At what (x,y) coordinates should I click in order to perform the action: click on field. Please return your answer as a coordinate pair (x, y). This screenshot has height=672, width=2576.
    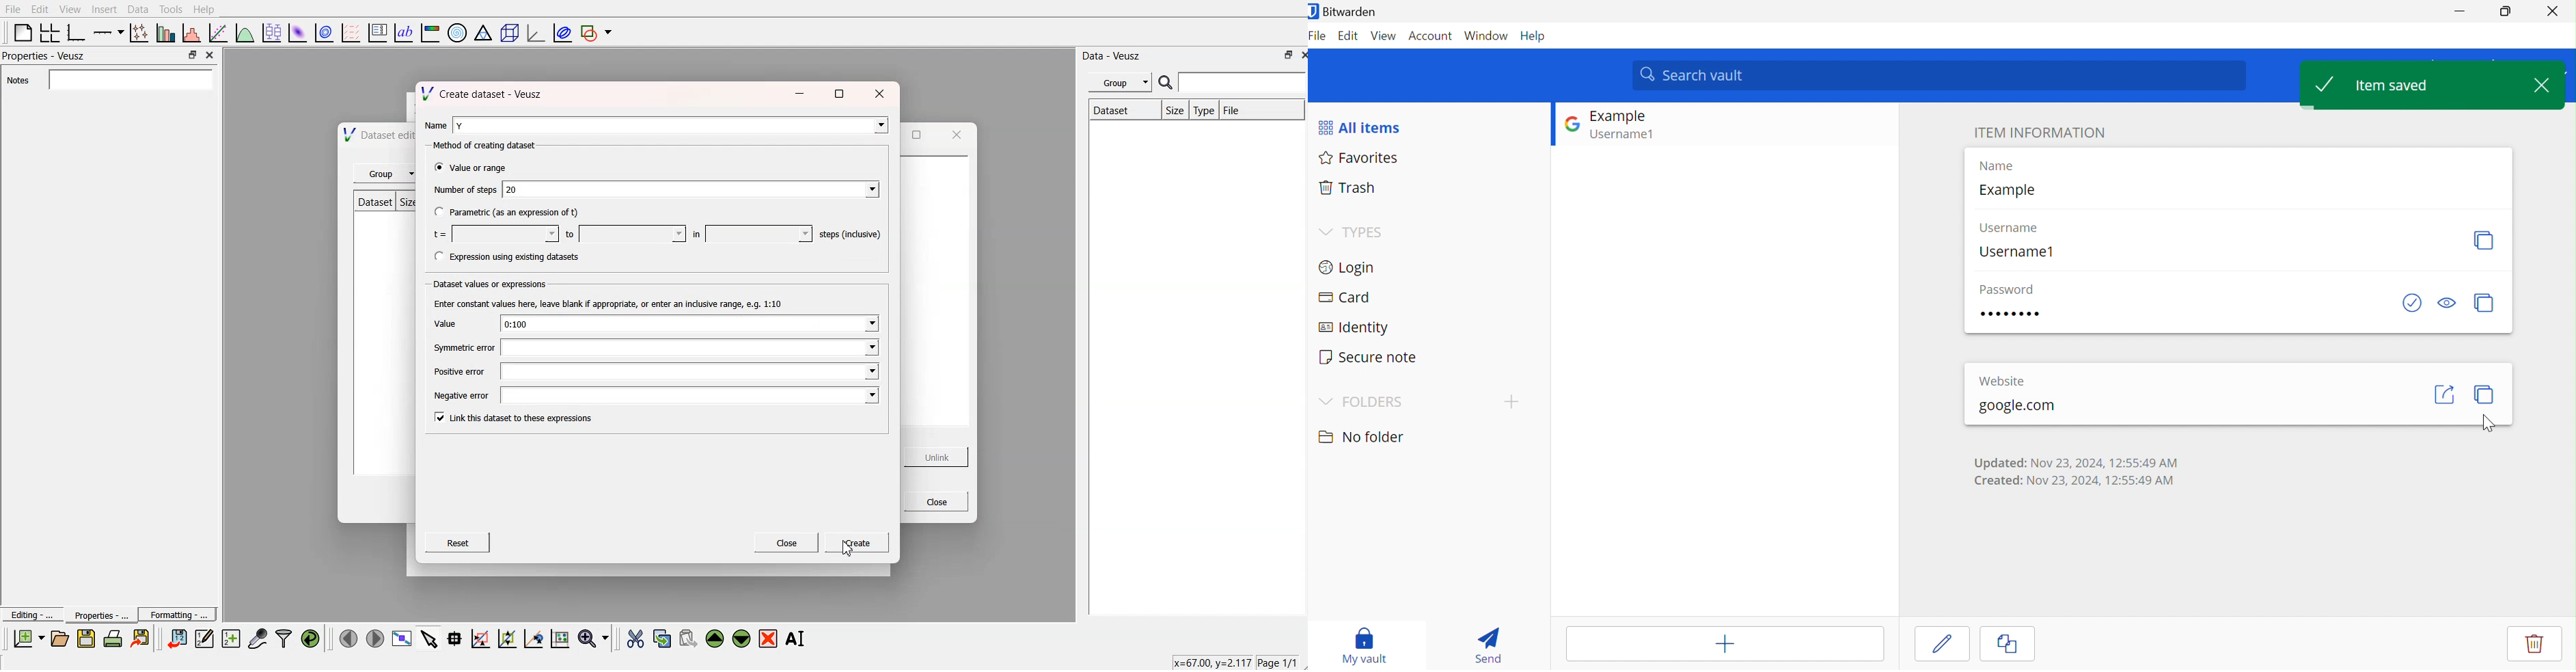
    Looking at the image, I should click on (691, 396).